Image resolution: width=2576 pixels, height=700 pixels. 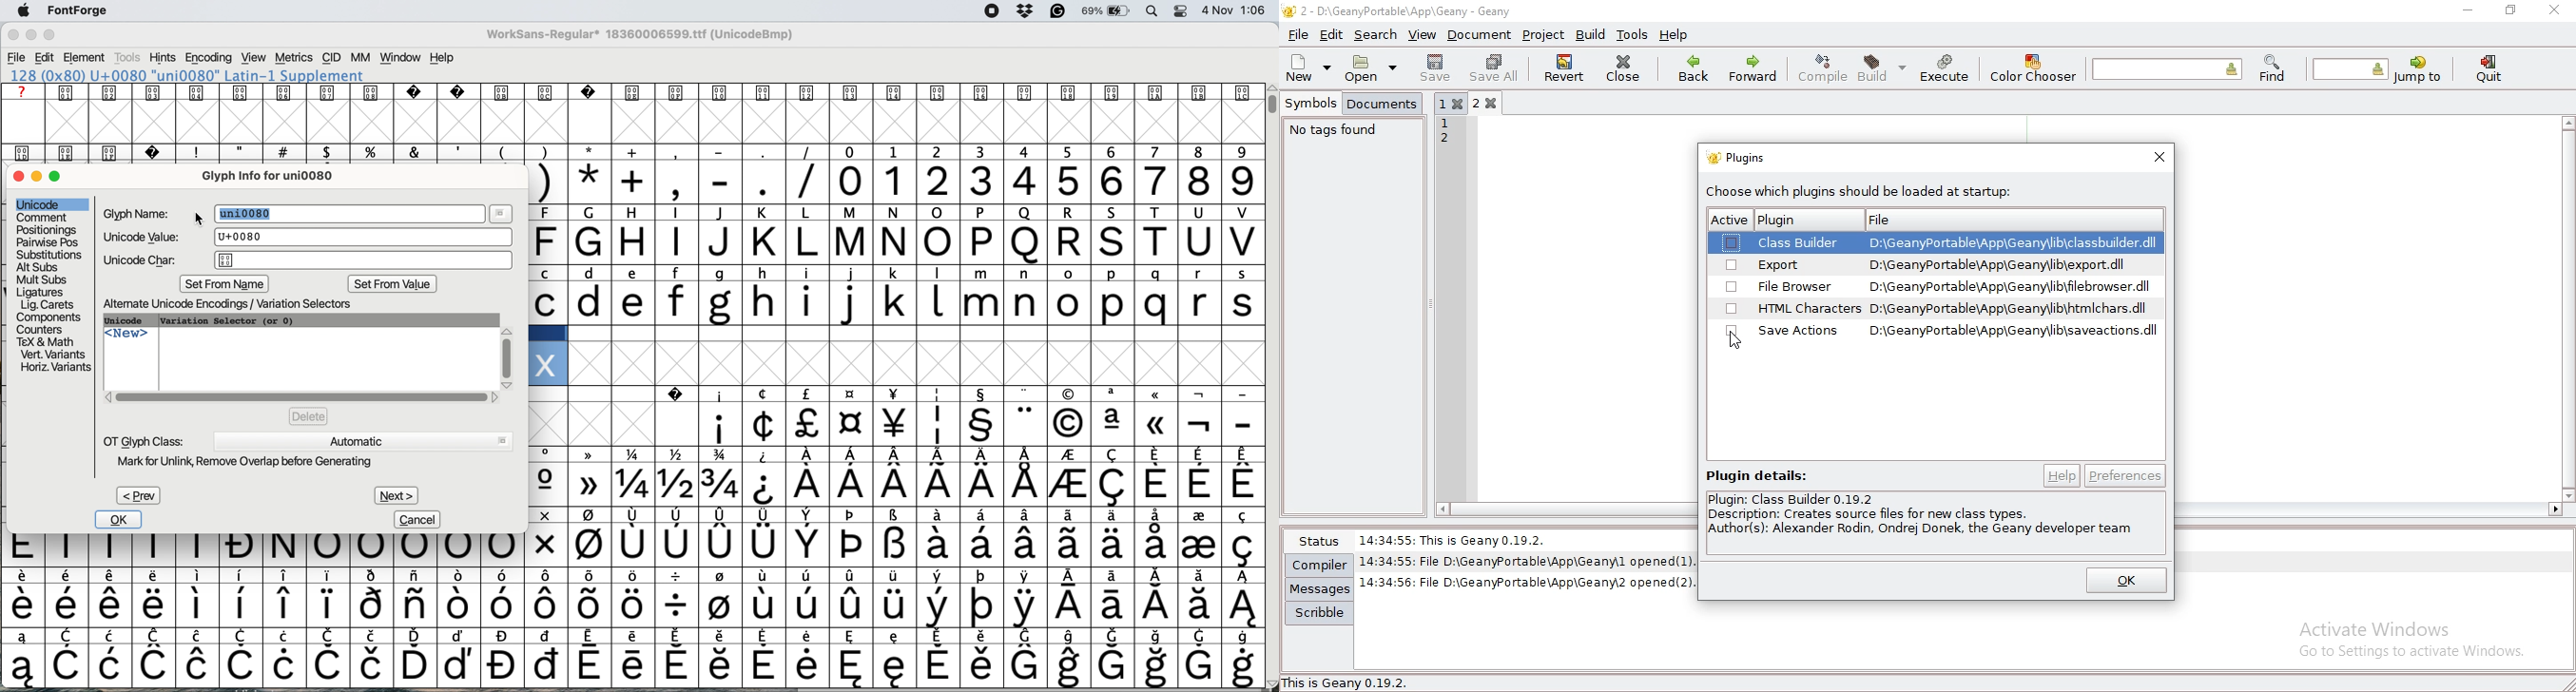 I want to click on window, so click(x=400, y=58).